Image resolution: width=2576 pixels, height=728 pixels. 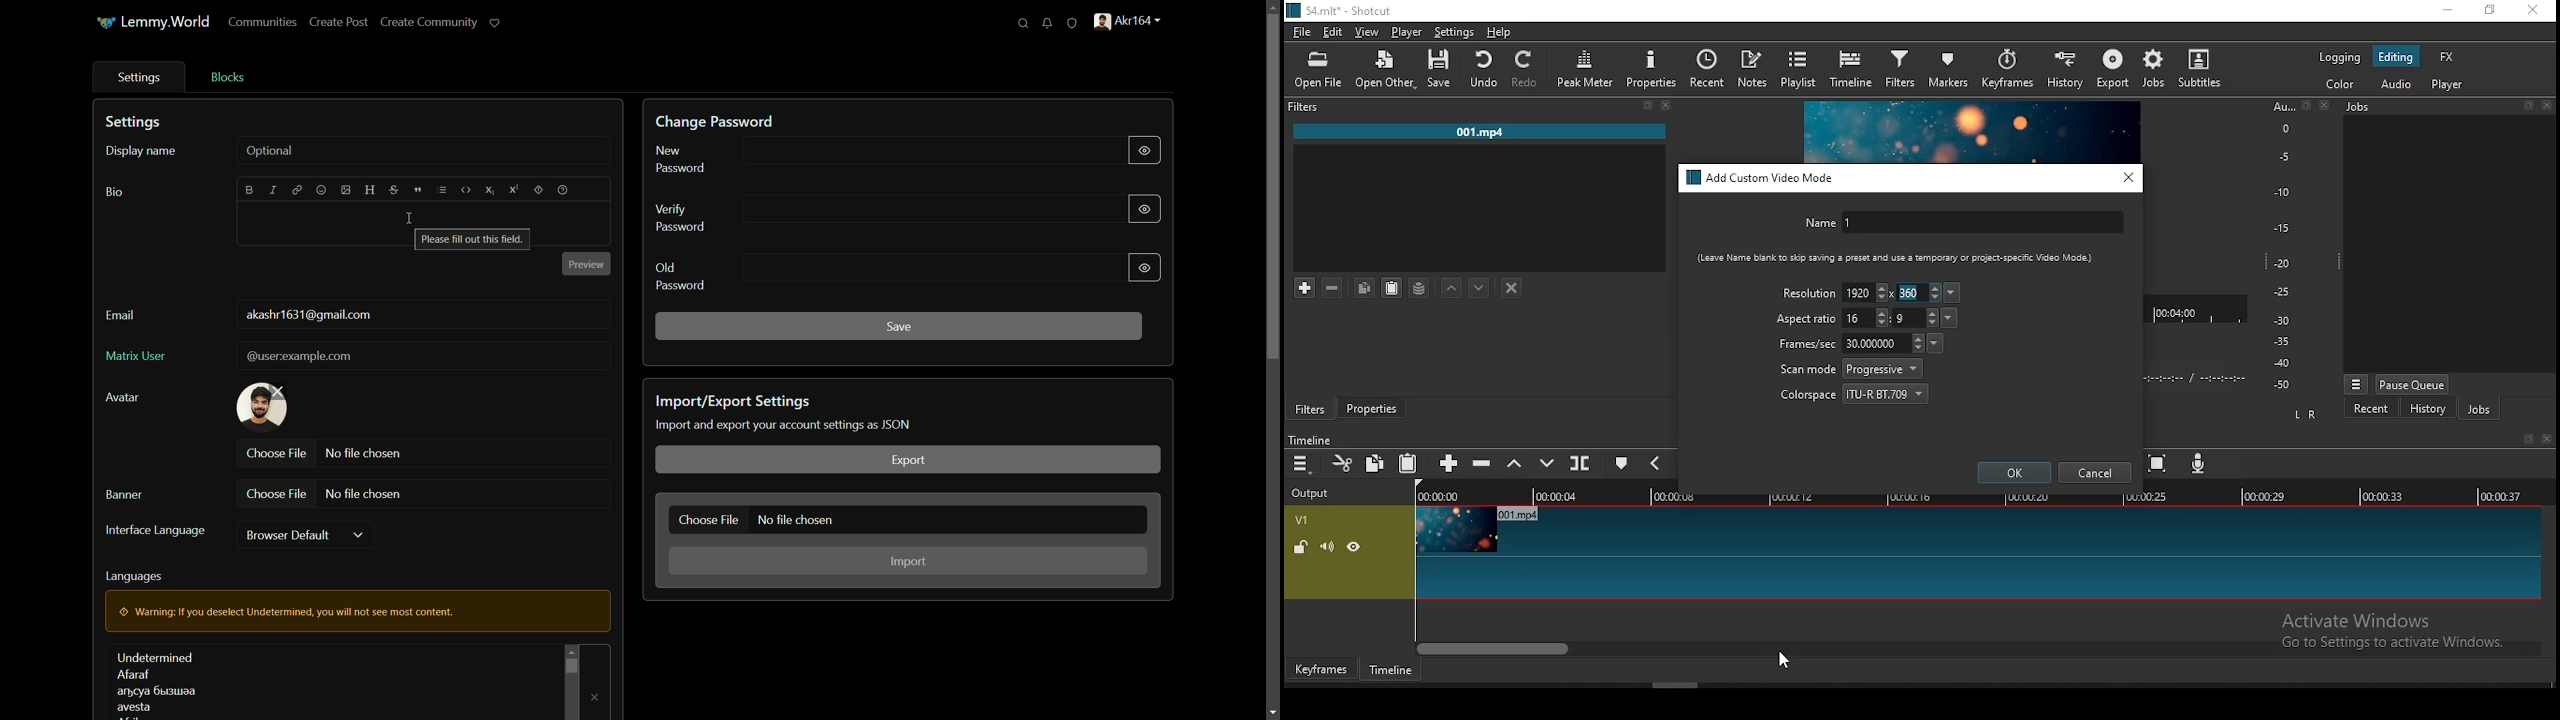 I want to click on peak meter, so click(x=1585, y=69).